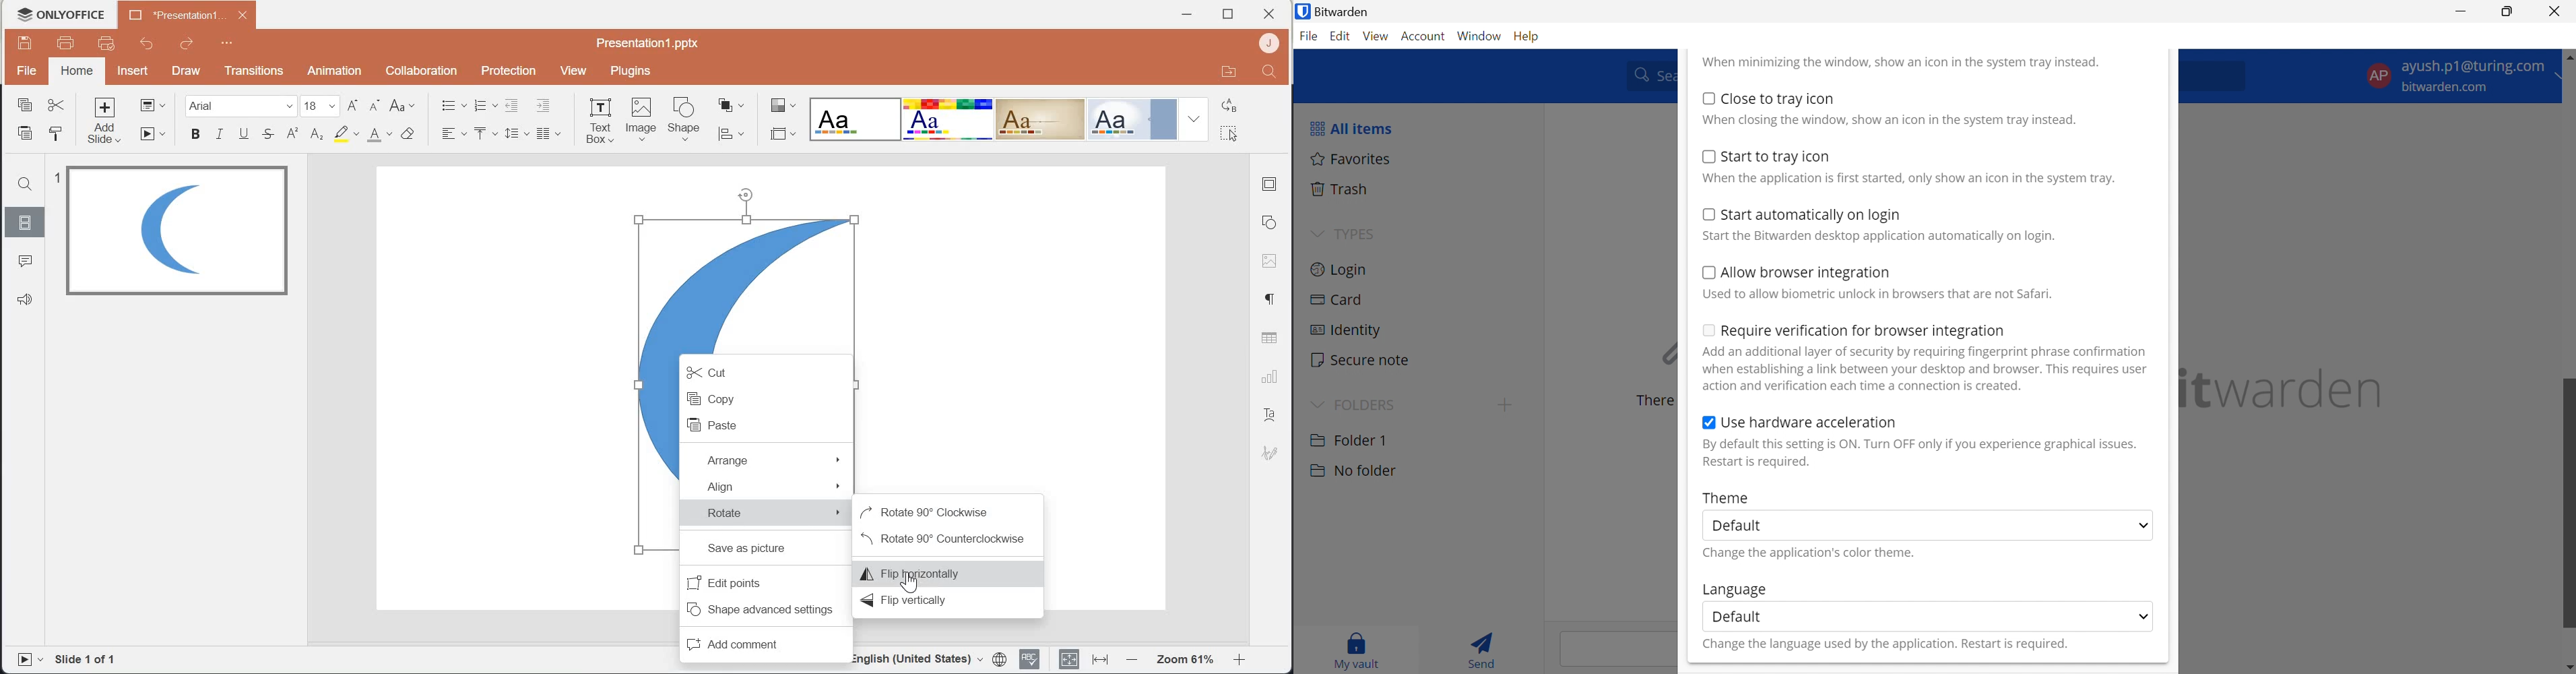  I want to click on Used to allow biometric unlock in browsers that are not Safari, so click(1877, 294).